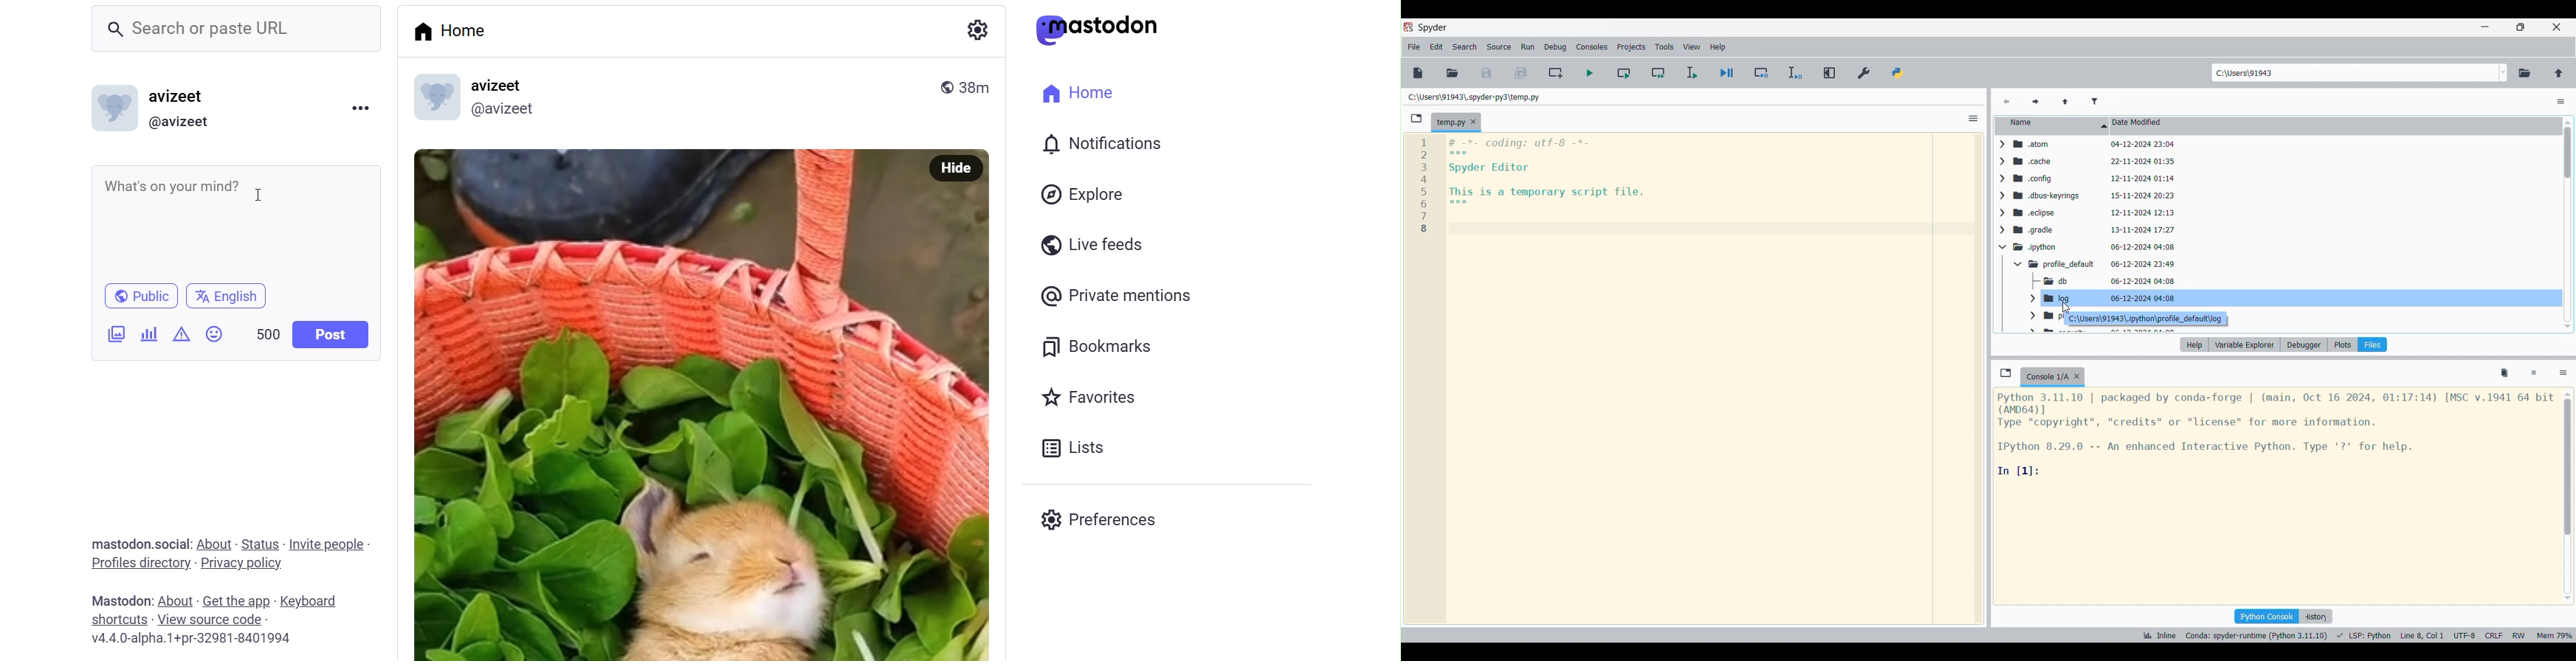 The width and height of the screenshot is (2576, 672). I want to click on Favorites, so click(1091, 395).